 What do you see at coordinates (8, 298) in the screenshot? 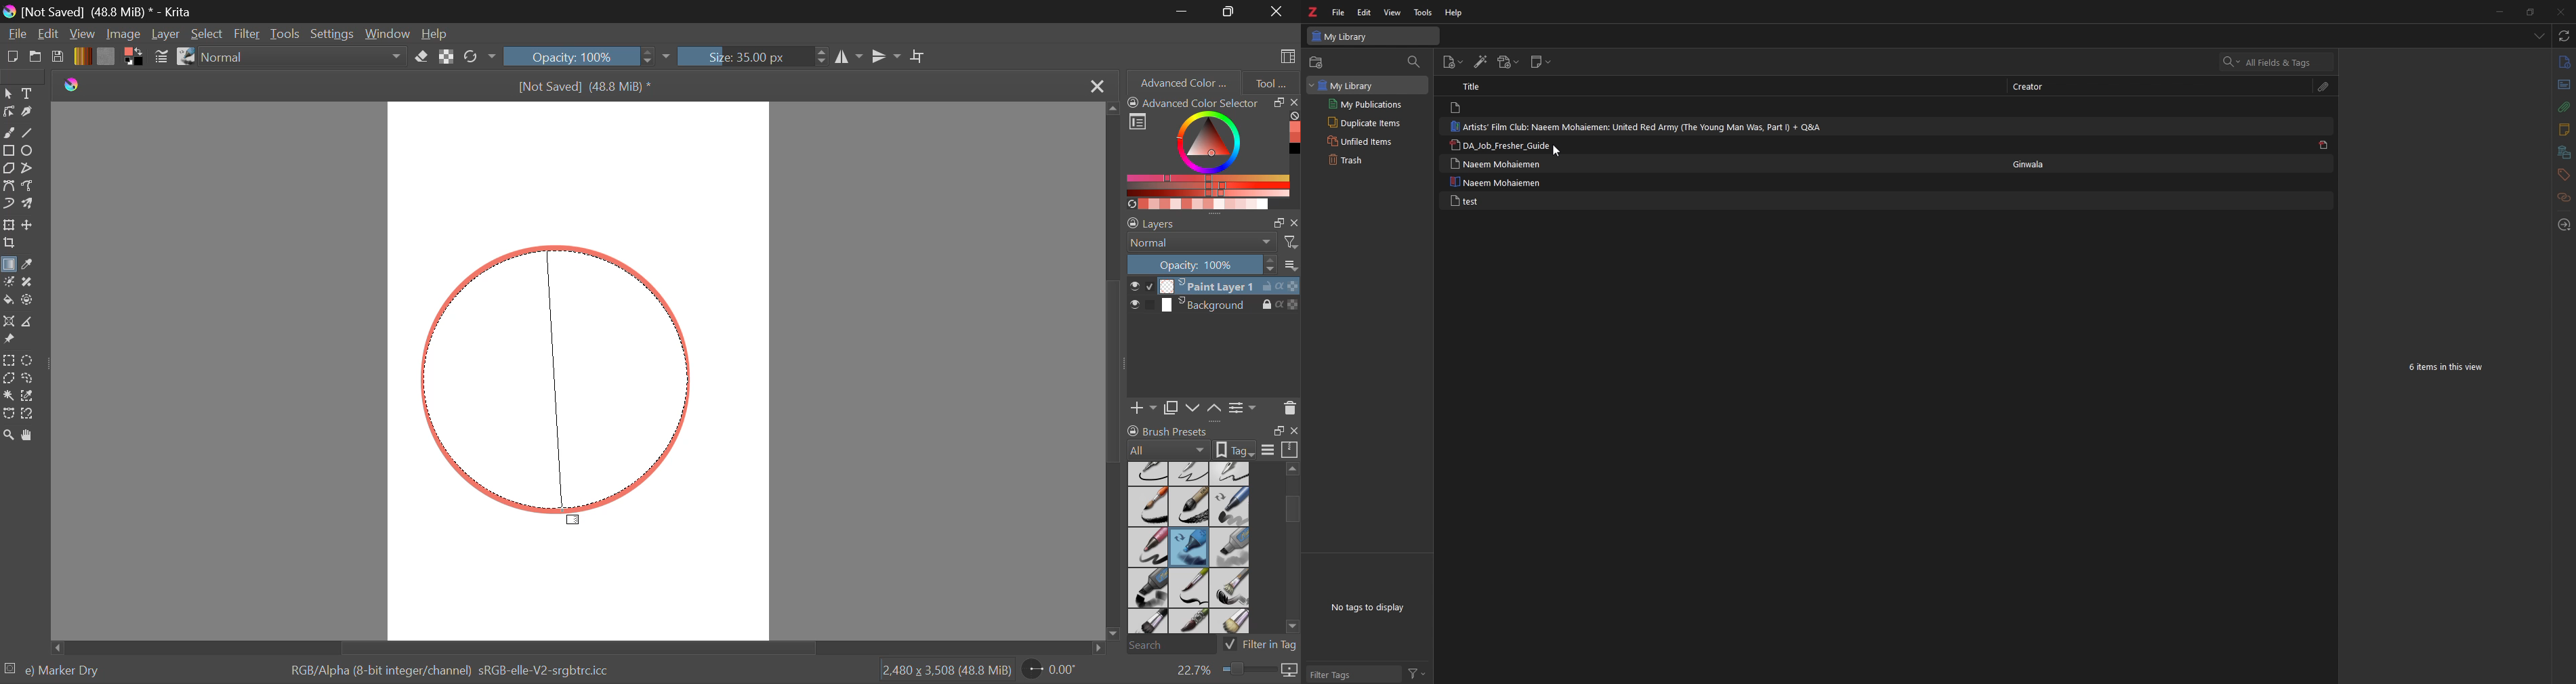
I see `Fill` at bounding box center [8, 298].